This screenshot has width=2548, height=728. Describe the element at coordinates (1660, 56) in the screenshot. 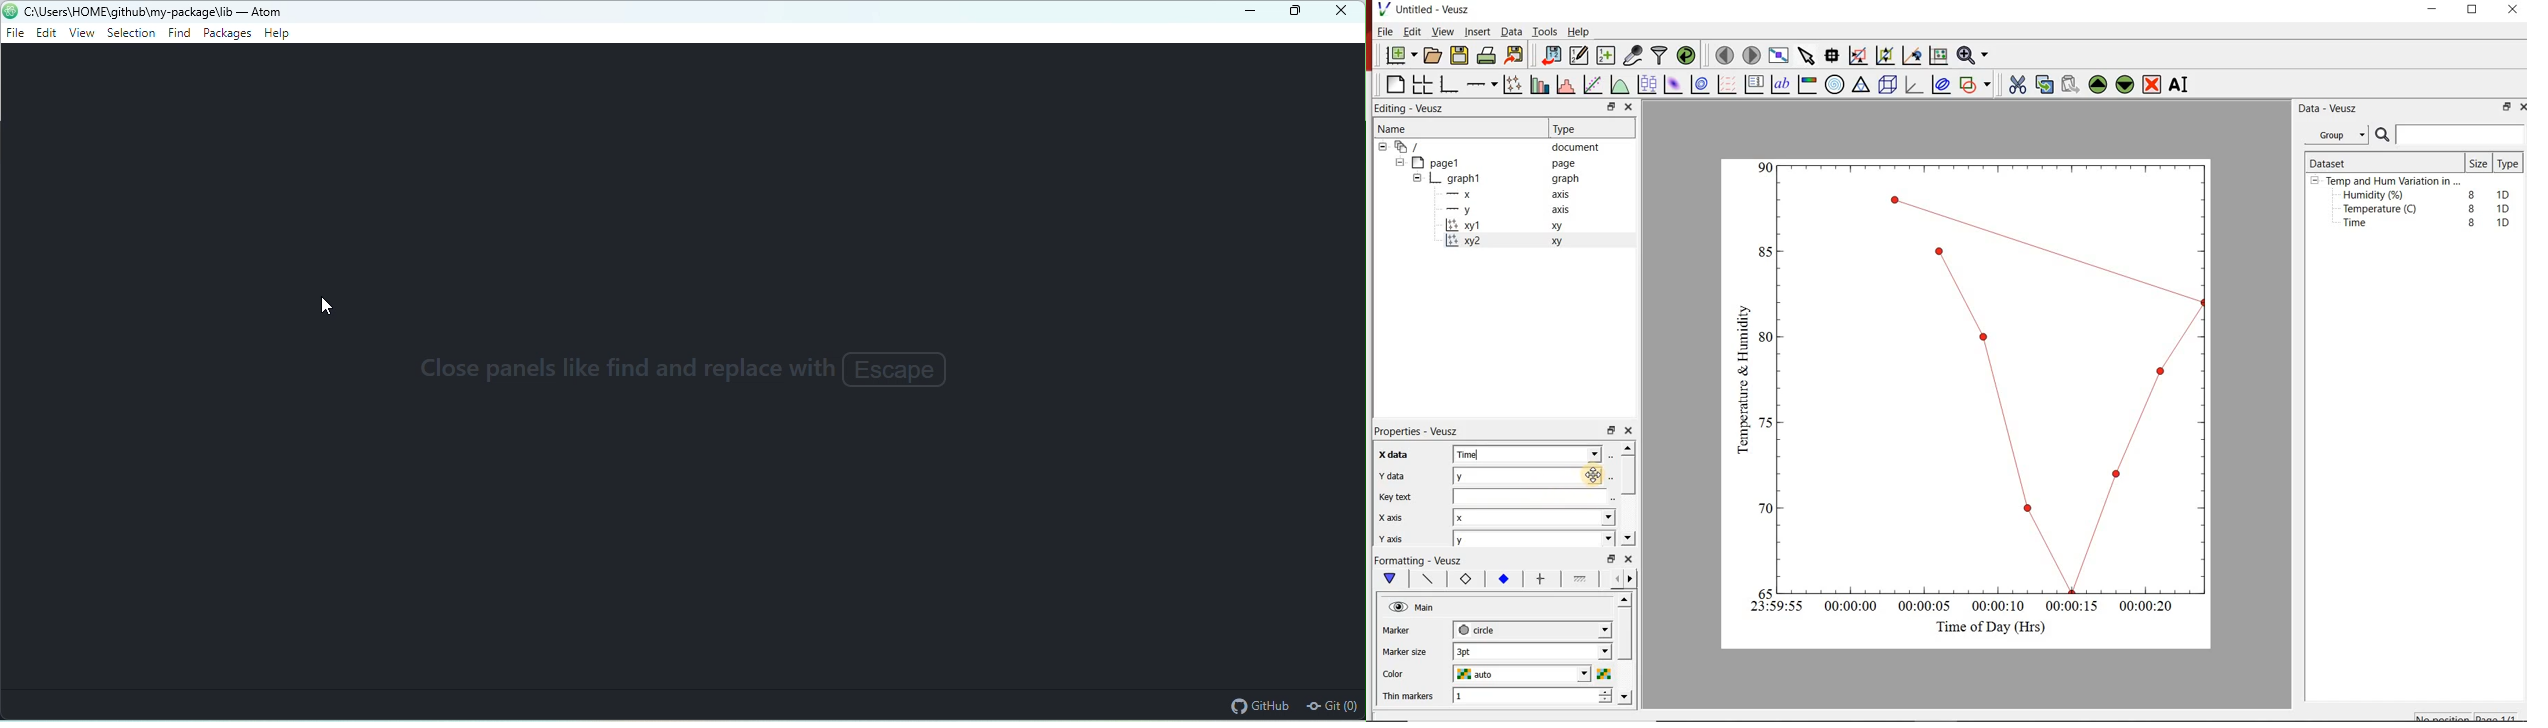

I see `filter data` at that location.